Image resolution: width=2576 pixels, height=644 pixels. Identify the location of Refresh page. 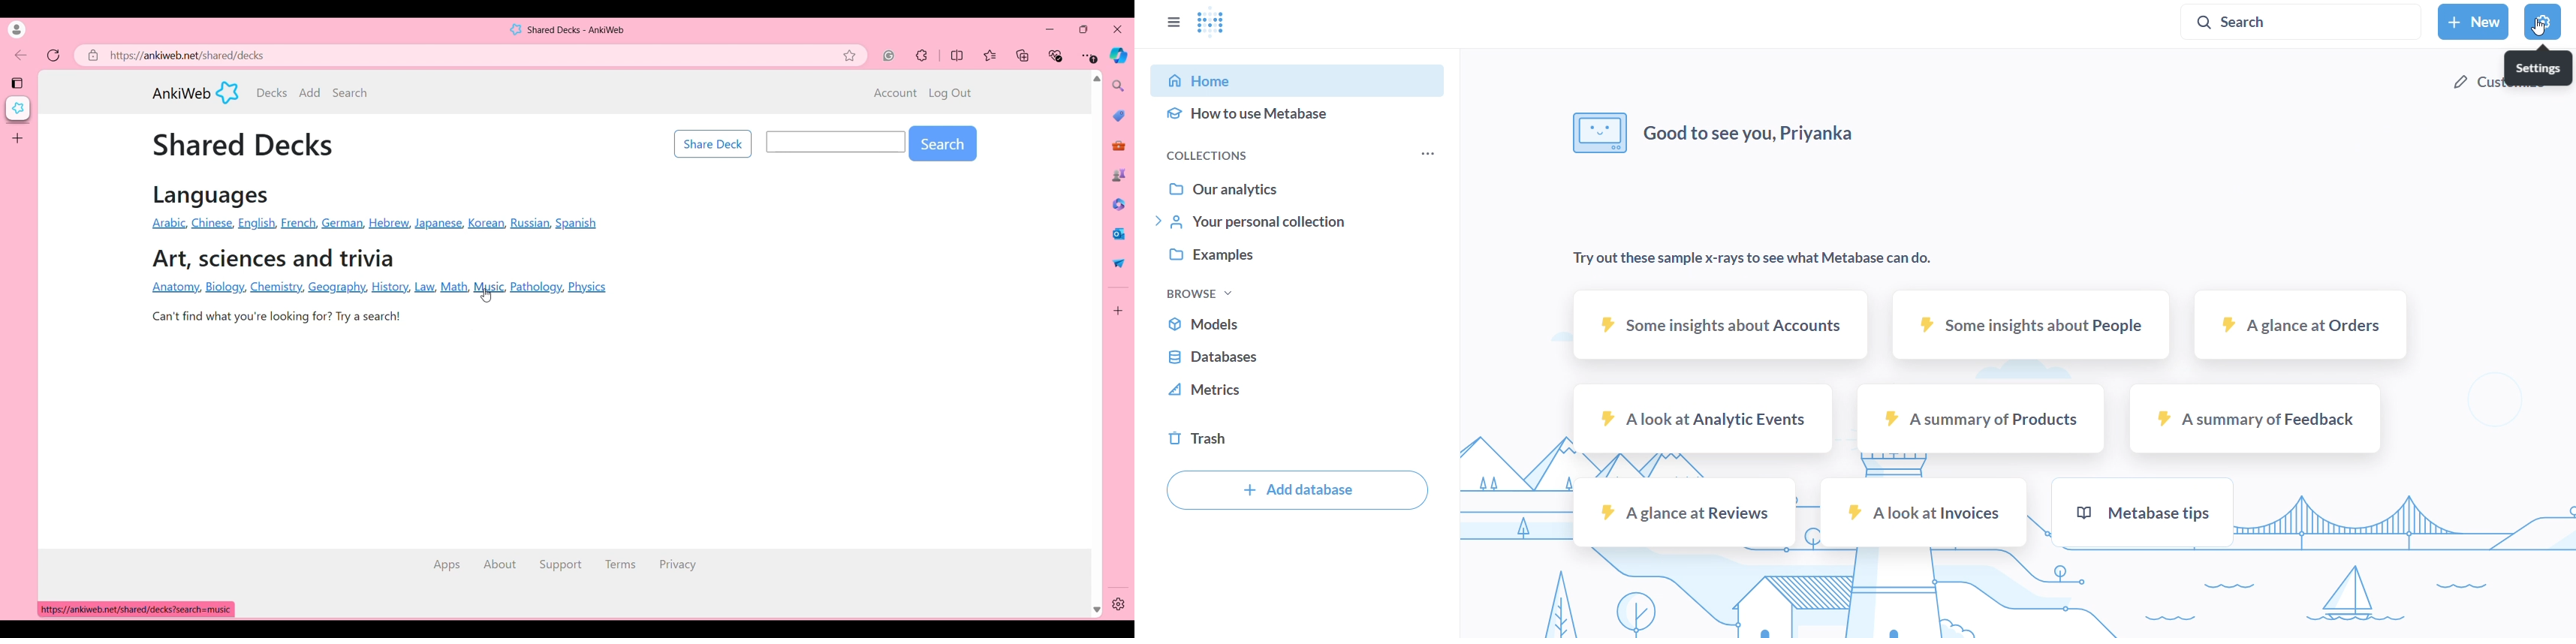
(54, 56).